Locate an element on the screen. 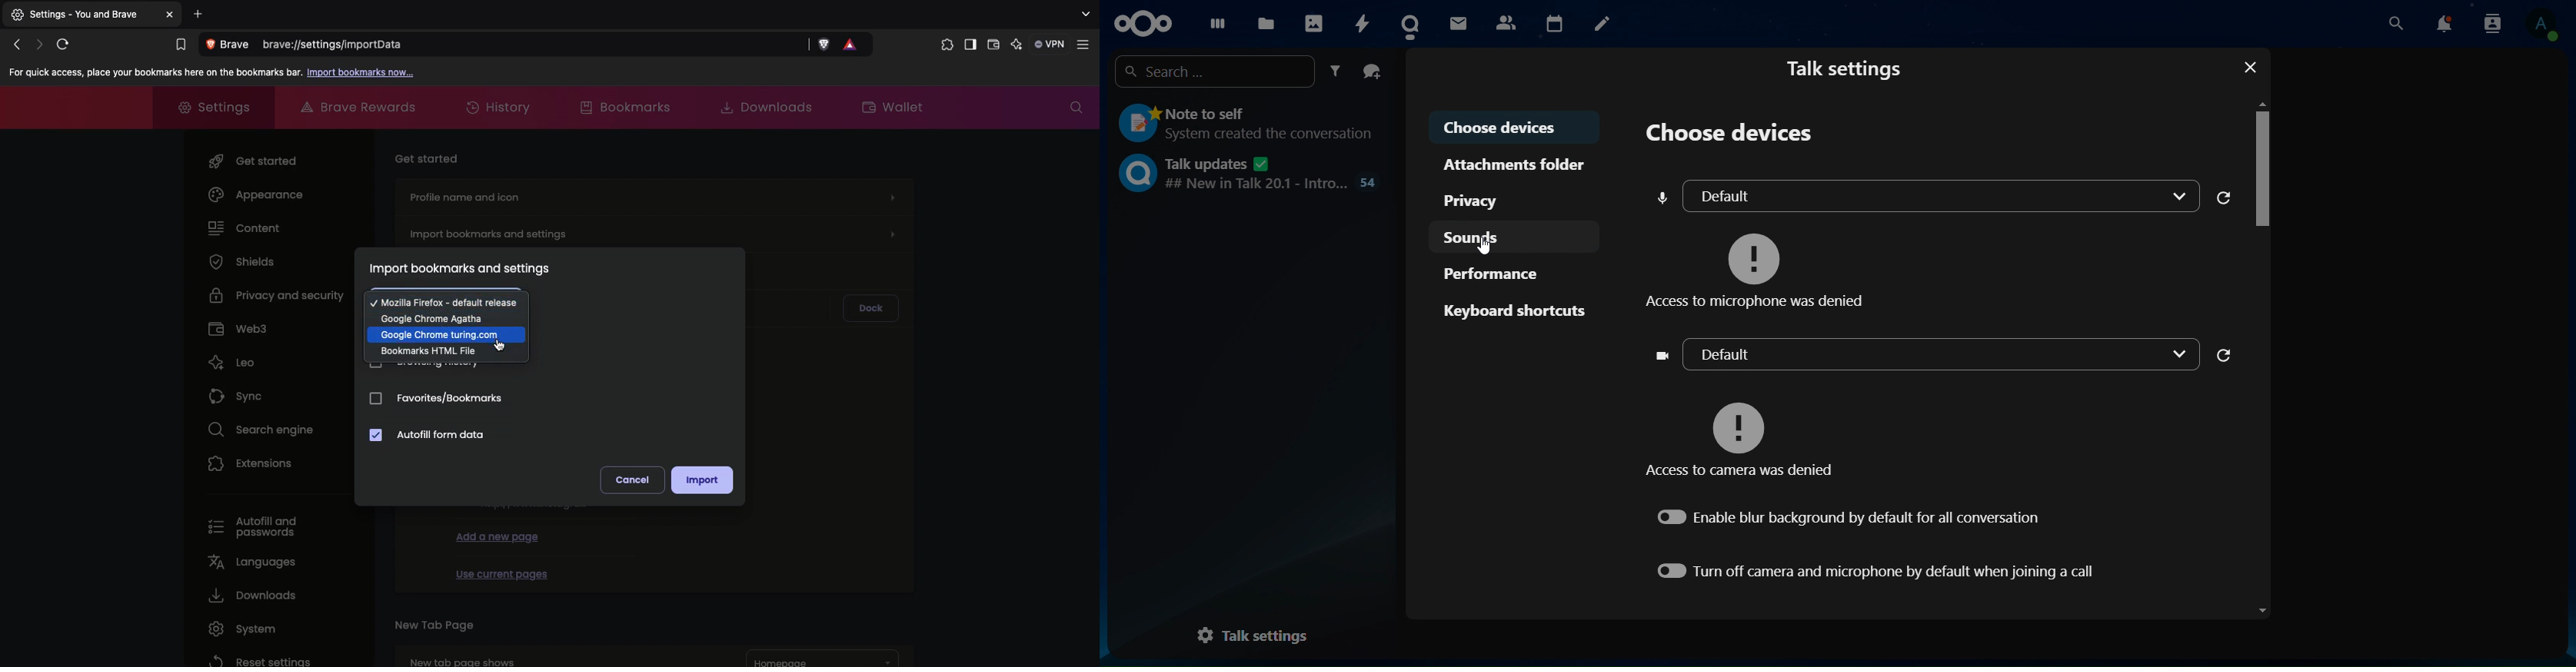 This screenshot has height=672, width=2576. default is located at coordinates (1929, 354).